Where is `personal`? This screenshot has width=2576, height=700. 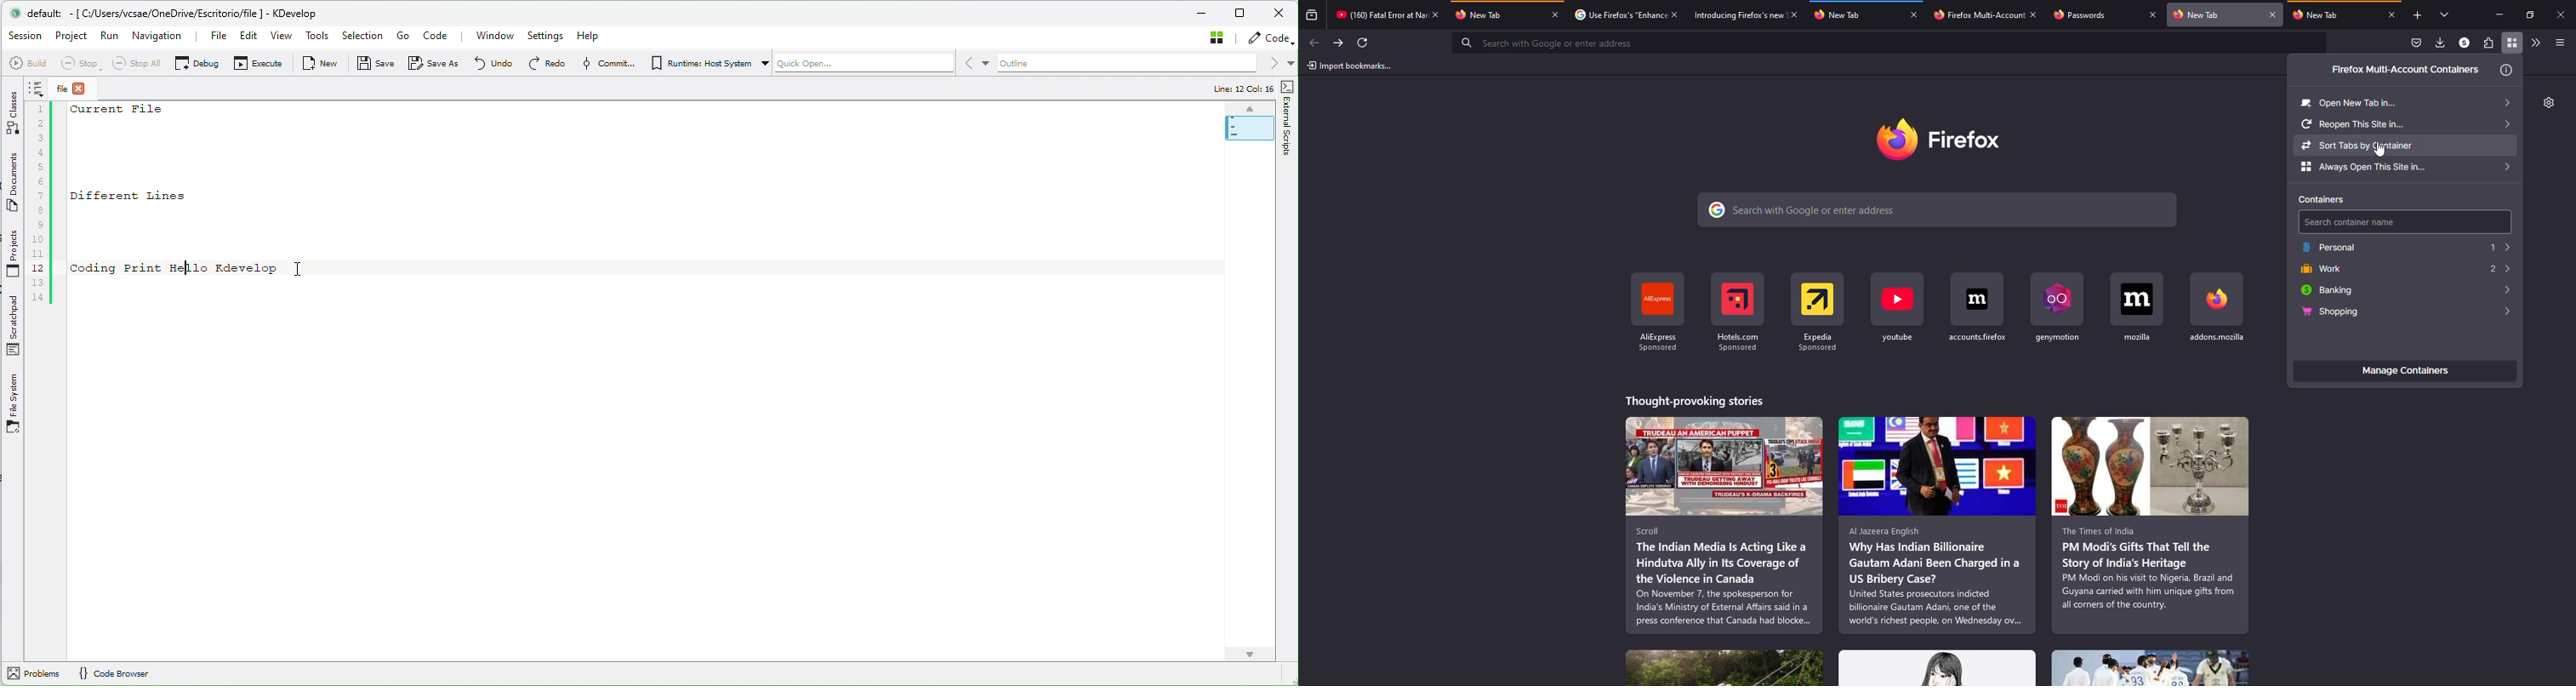 personal is located at coordinates (2331, 246).